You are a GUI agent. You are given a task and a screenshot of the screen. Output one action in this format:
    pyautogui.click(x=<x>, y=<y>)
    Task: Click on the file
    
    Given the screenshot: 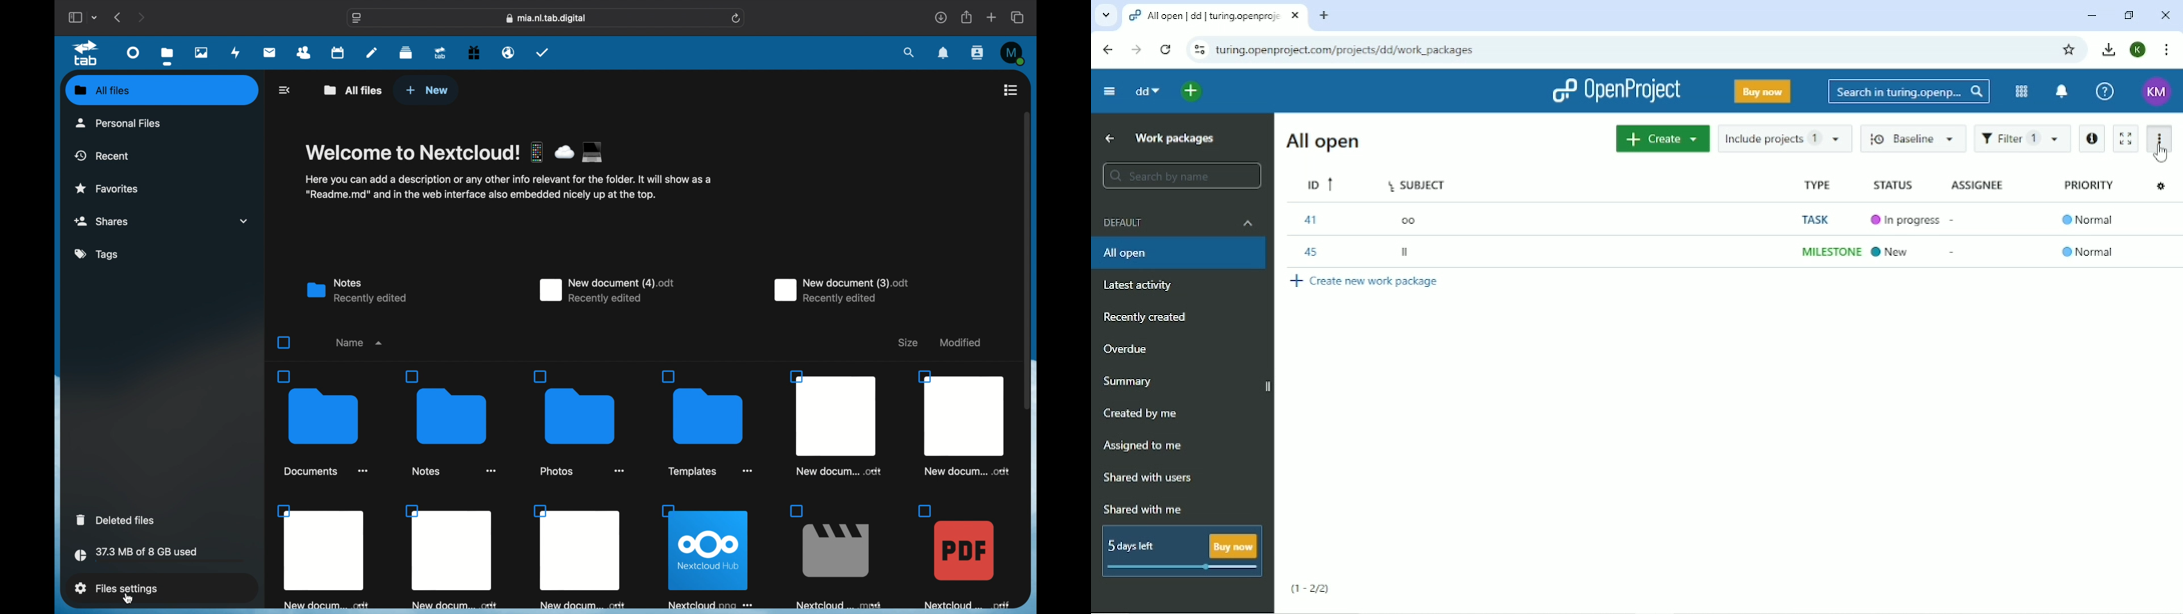 What is the action you would take?
    pyautogui.click(x=835, y=422)
    